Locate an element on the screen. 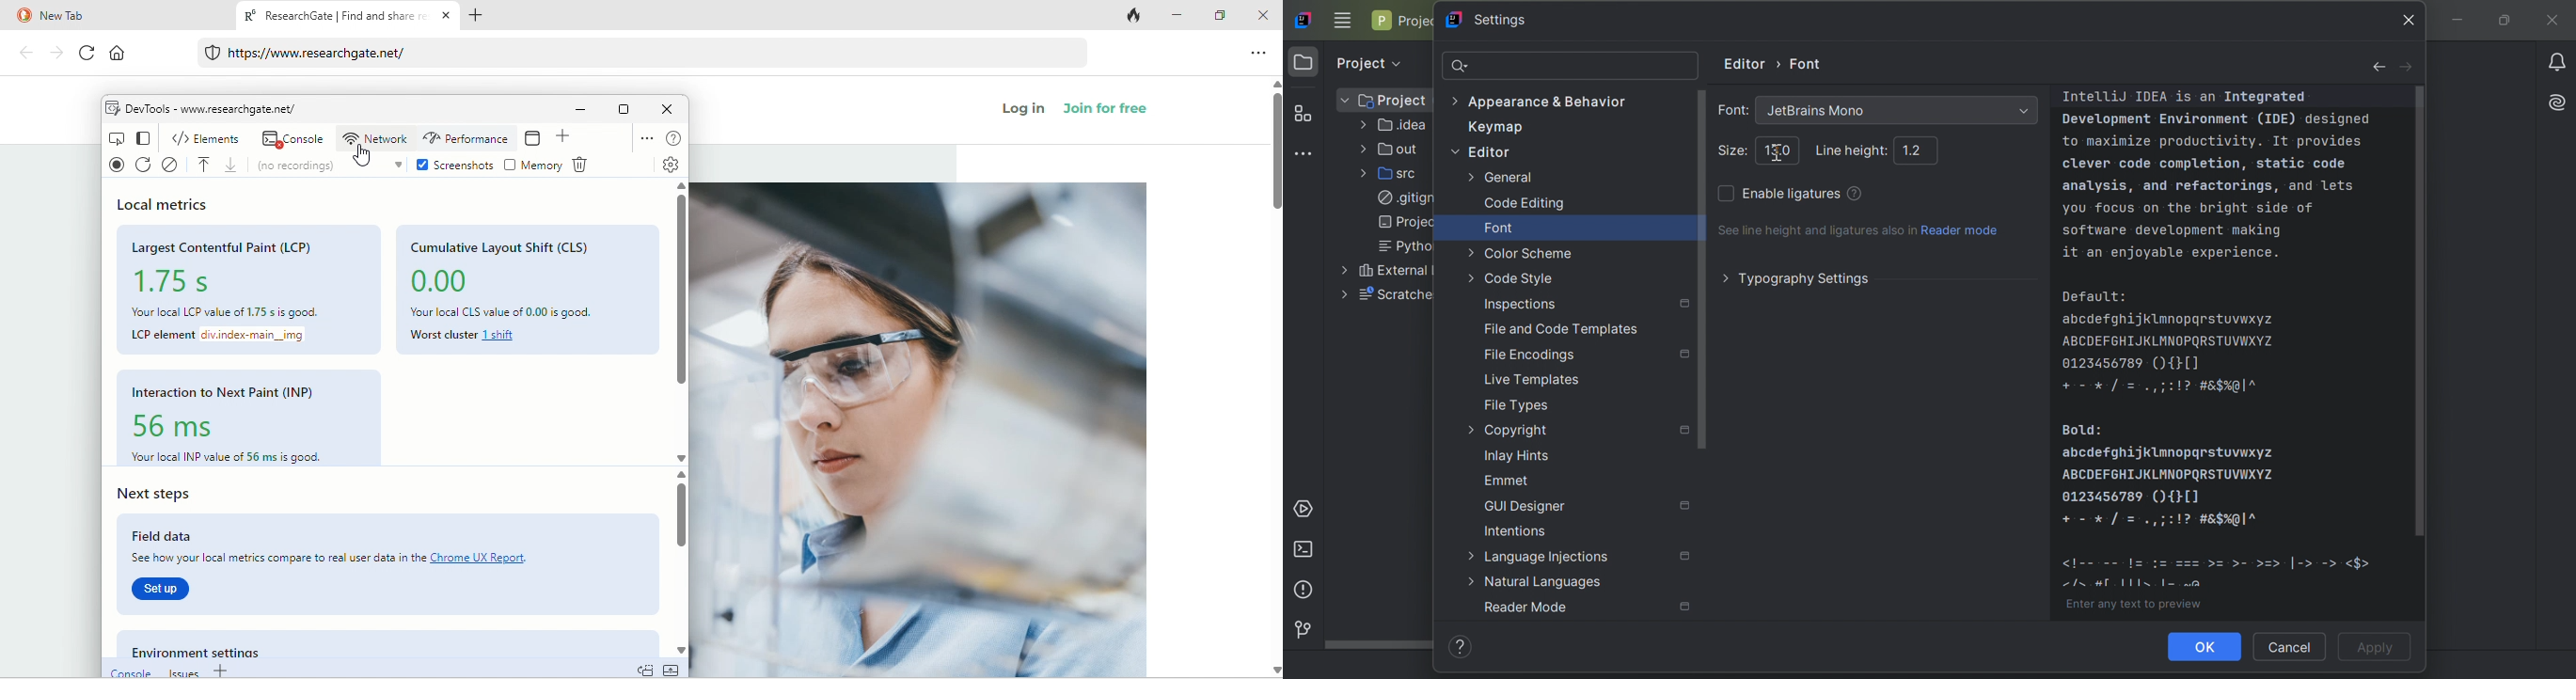  home is located at coordinates (126, 55).